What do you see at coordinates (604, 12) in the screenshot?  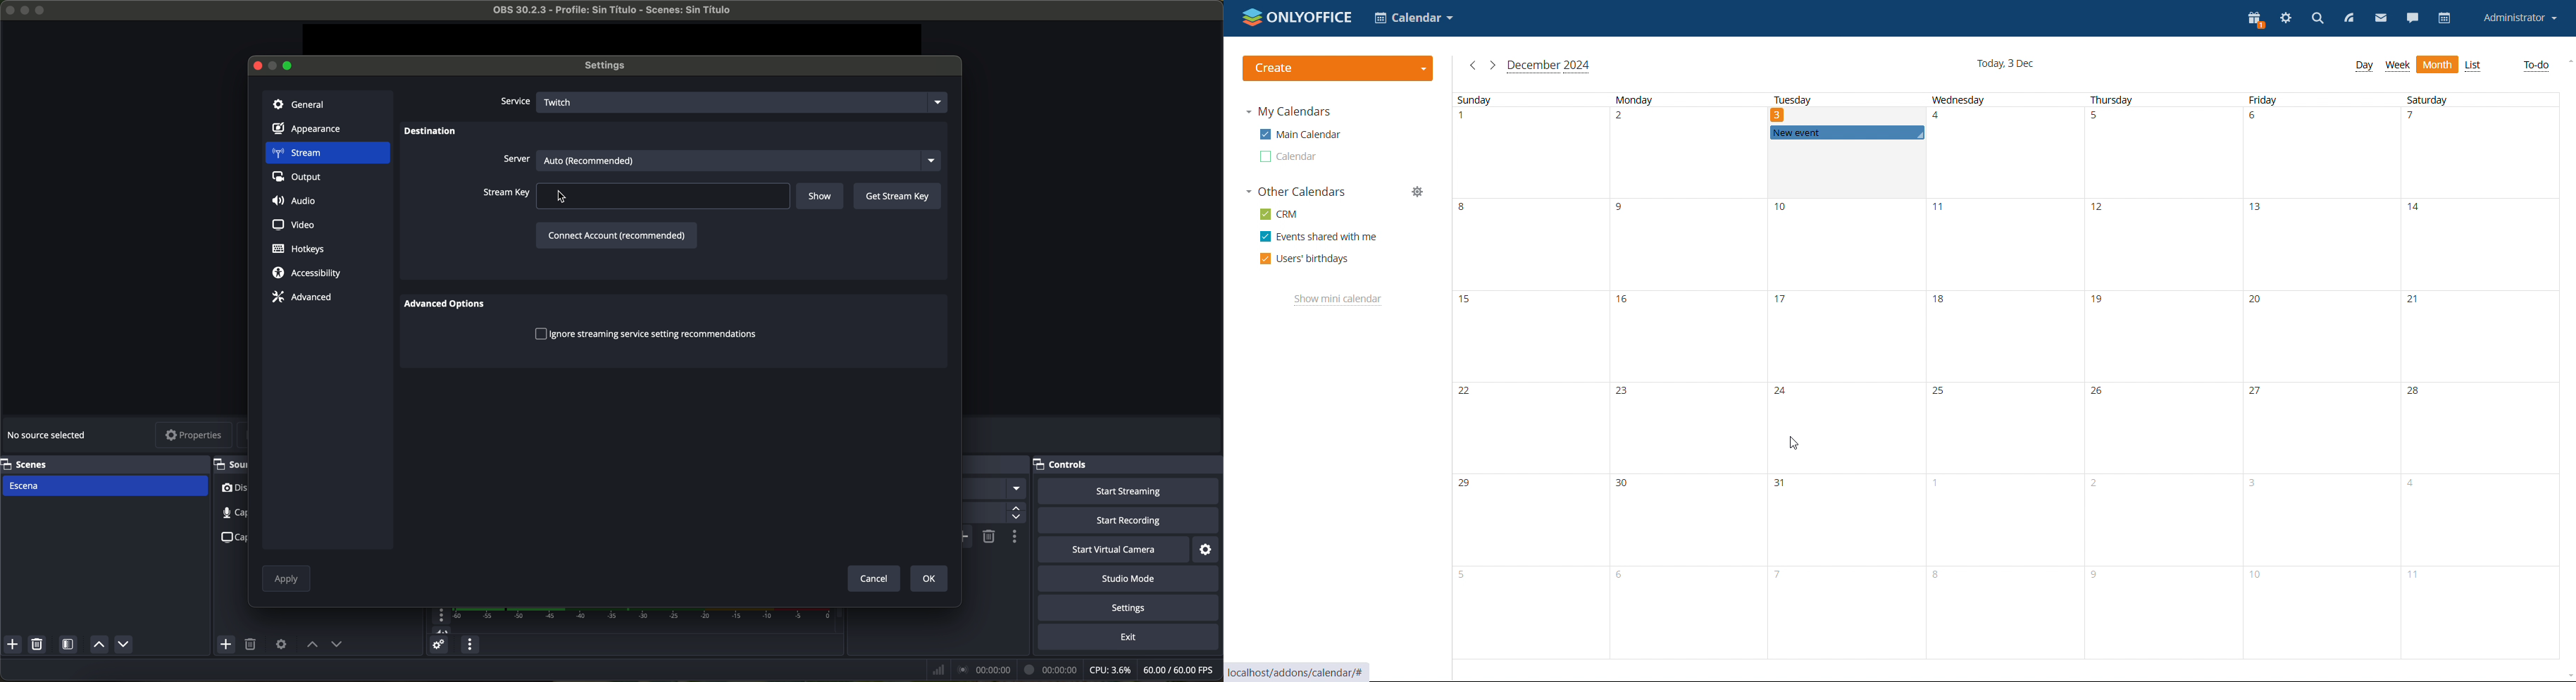 I see `file name` at bounding box center [604, 12].